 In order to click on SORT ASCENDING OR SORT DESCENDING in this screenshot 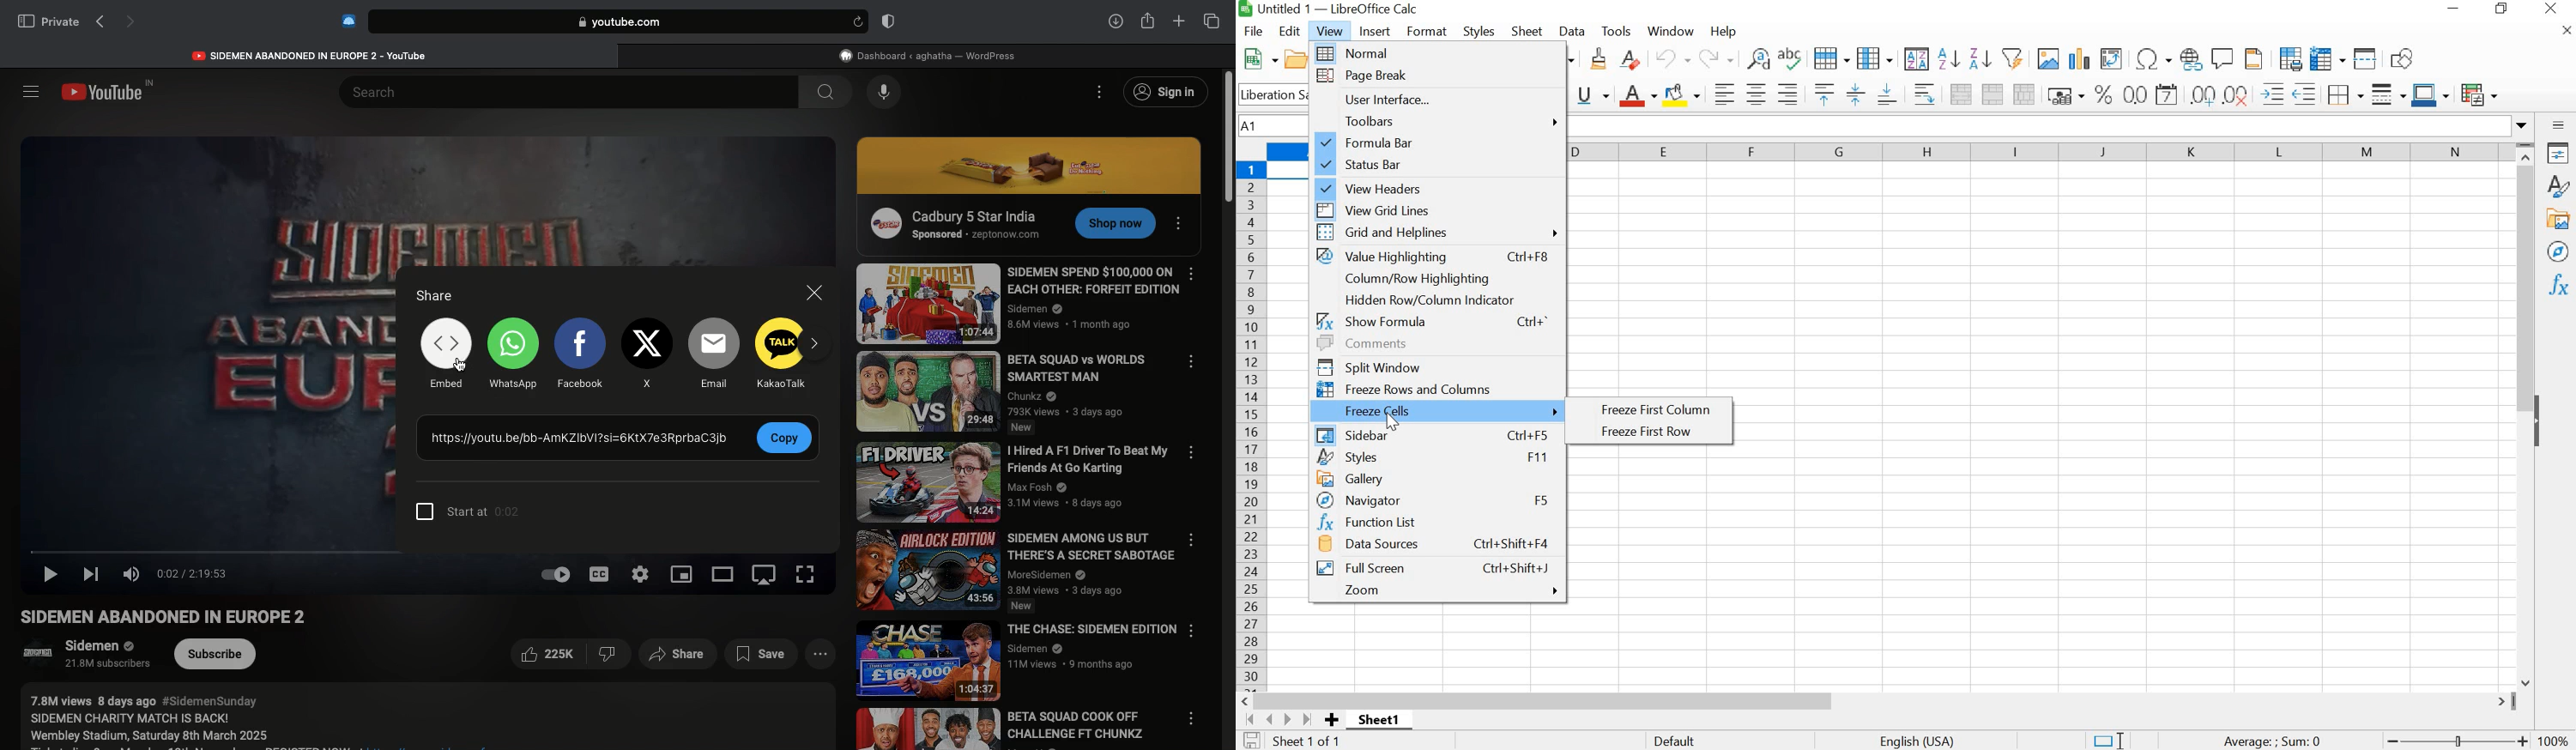, I will do `click(1965, 59)`.